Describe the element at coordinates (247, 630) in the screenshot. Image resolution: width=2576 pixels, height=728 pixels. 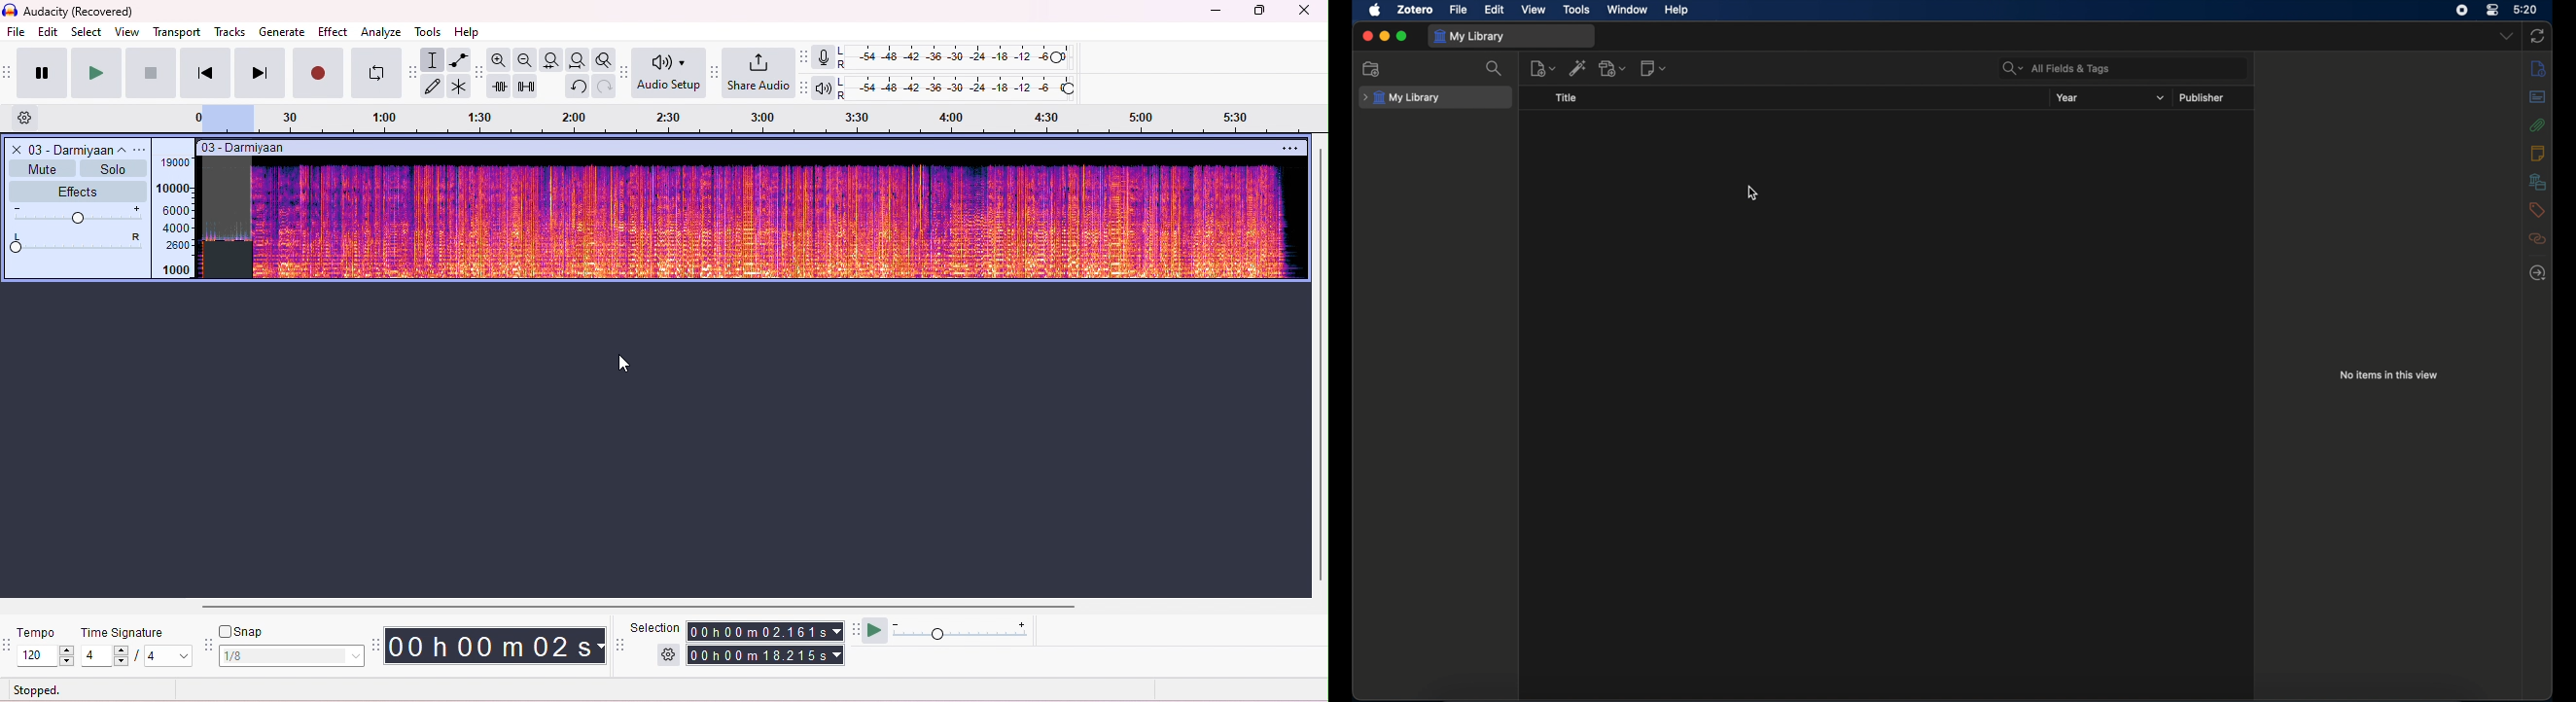
I see `snap` at that location.